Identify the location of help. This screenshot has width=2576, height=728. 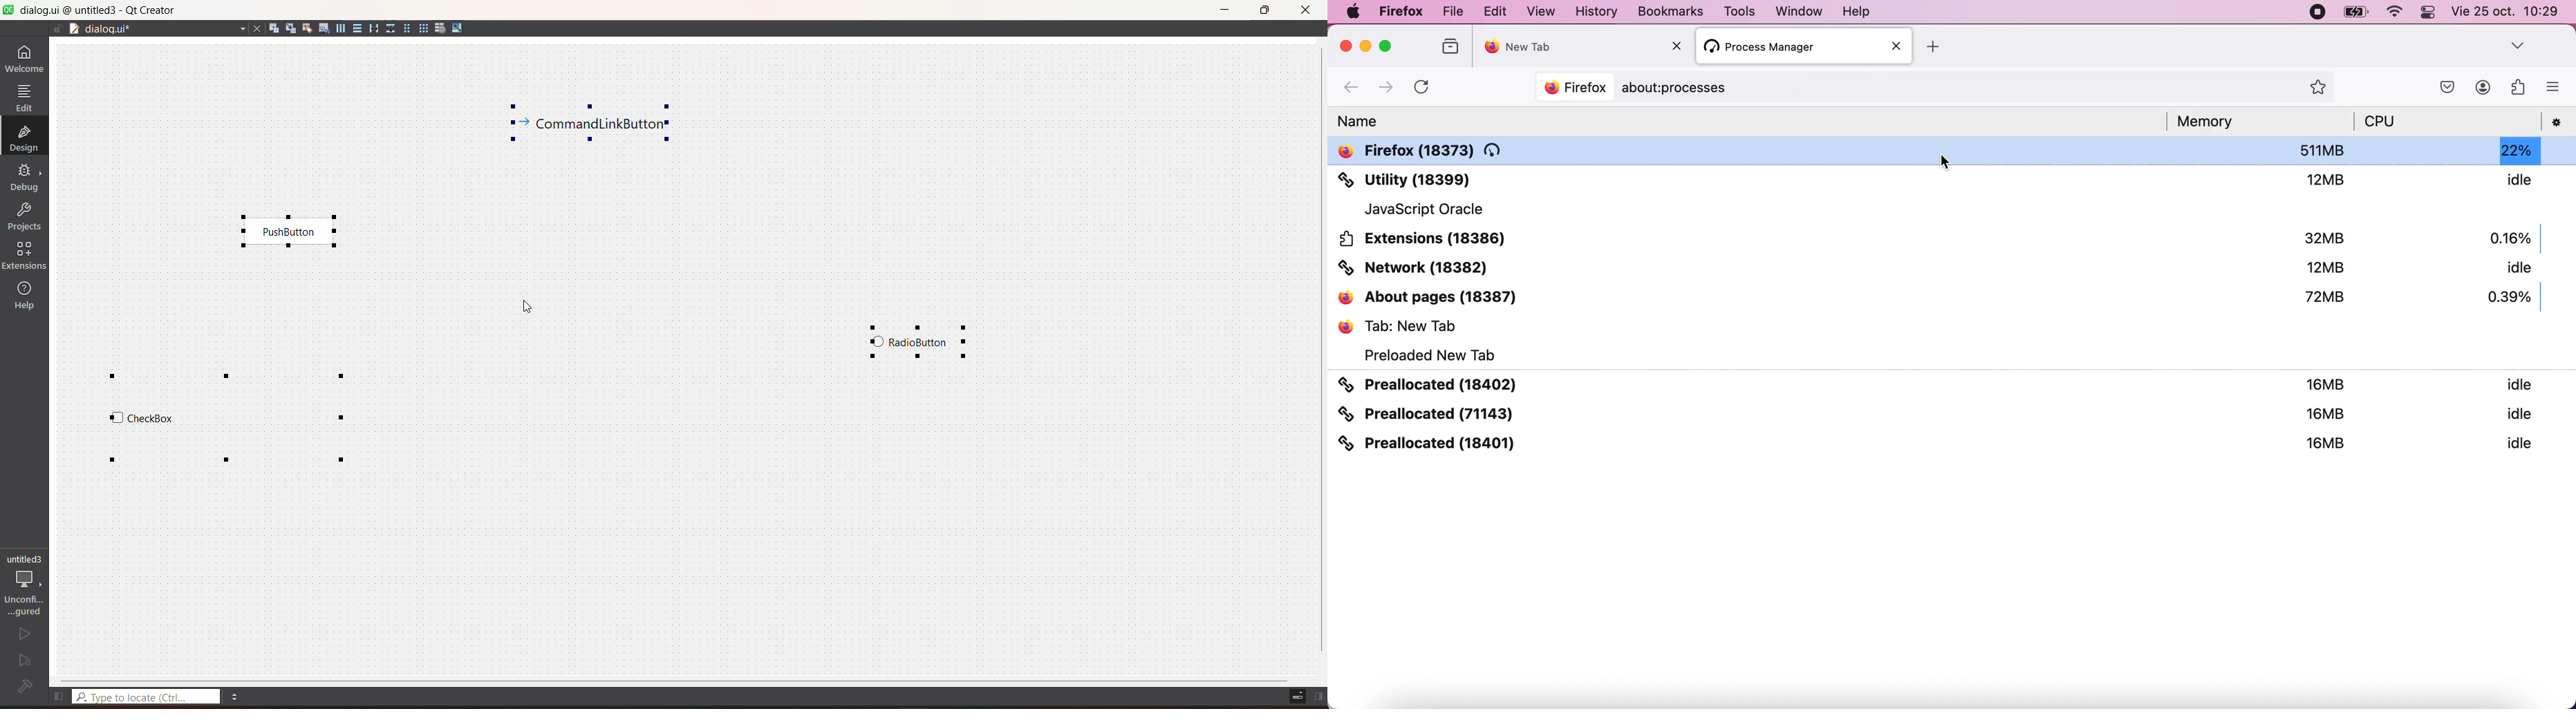
(25, 295).